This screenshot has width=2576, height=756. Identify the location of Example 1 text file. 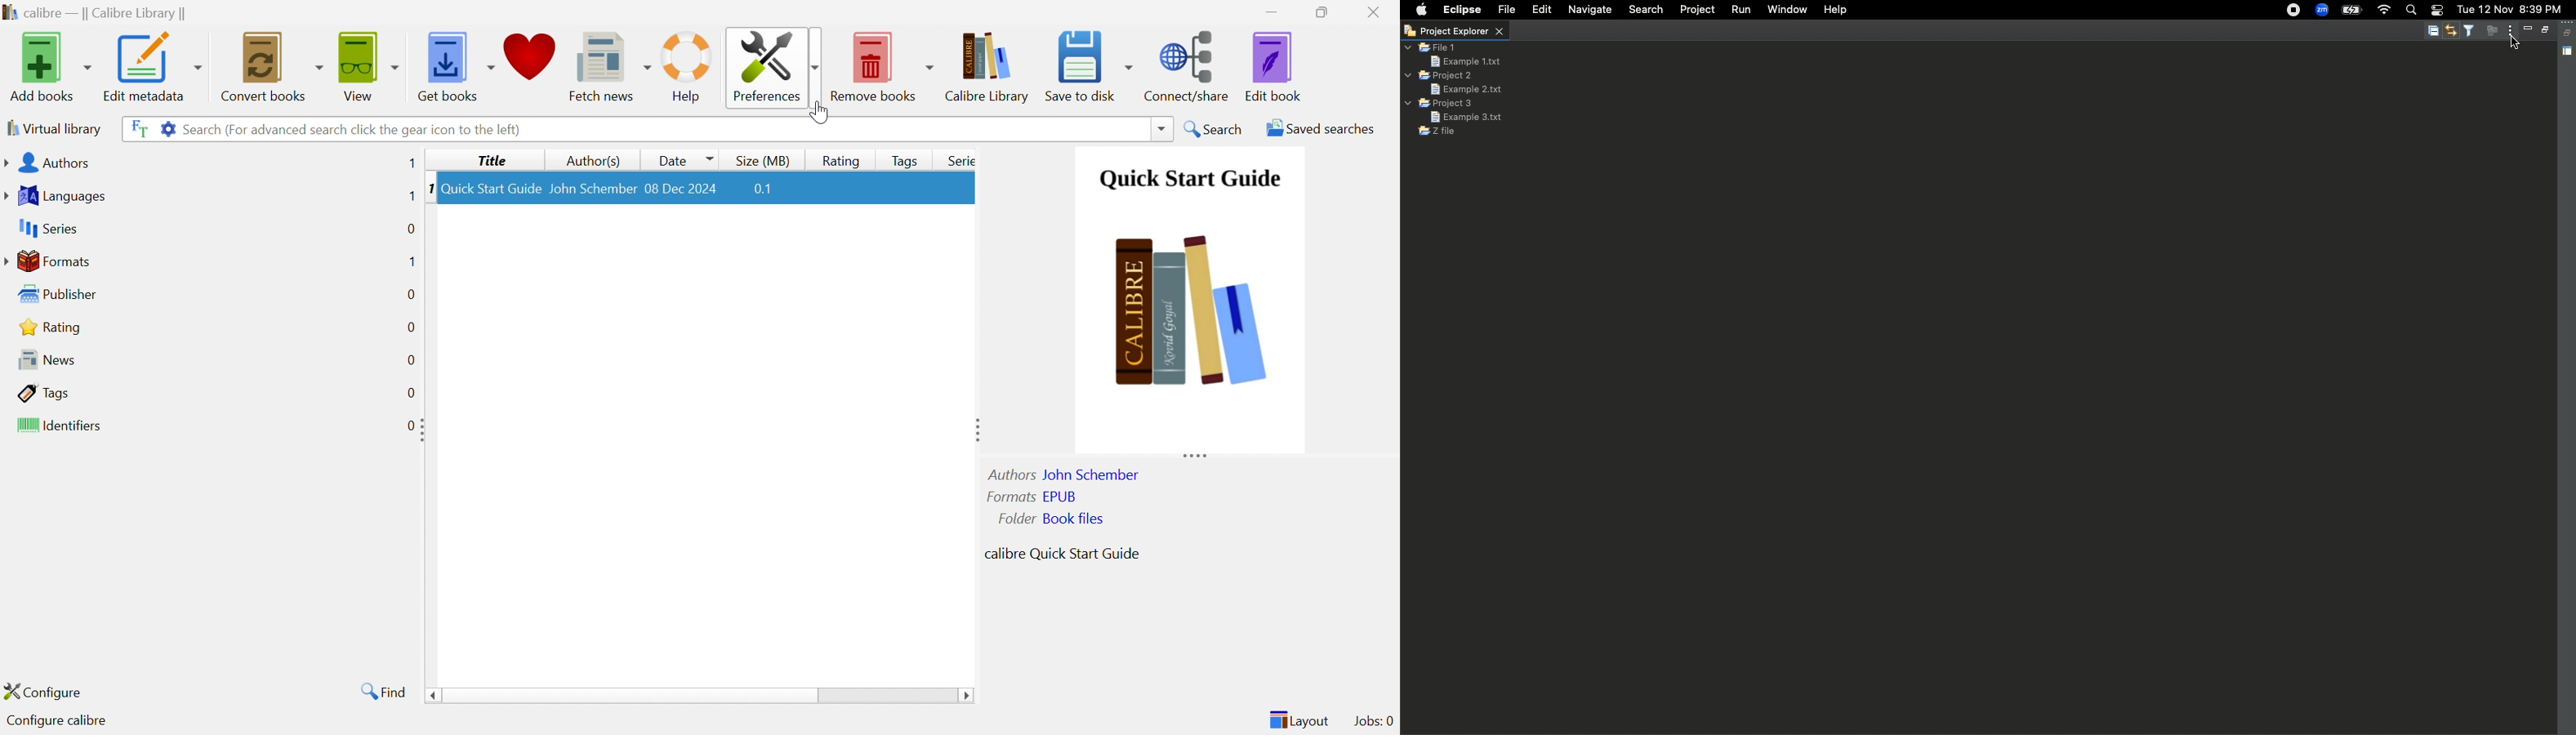
(1465, 60).